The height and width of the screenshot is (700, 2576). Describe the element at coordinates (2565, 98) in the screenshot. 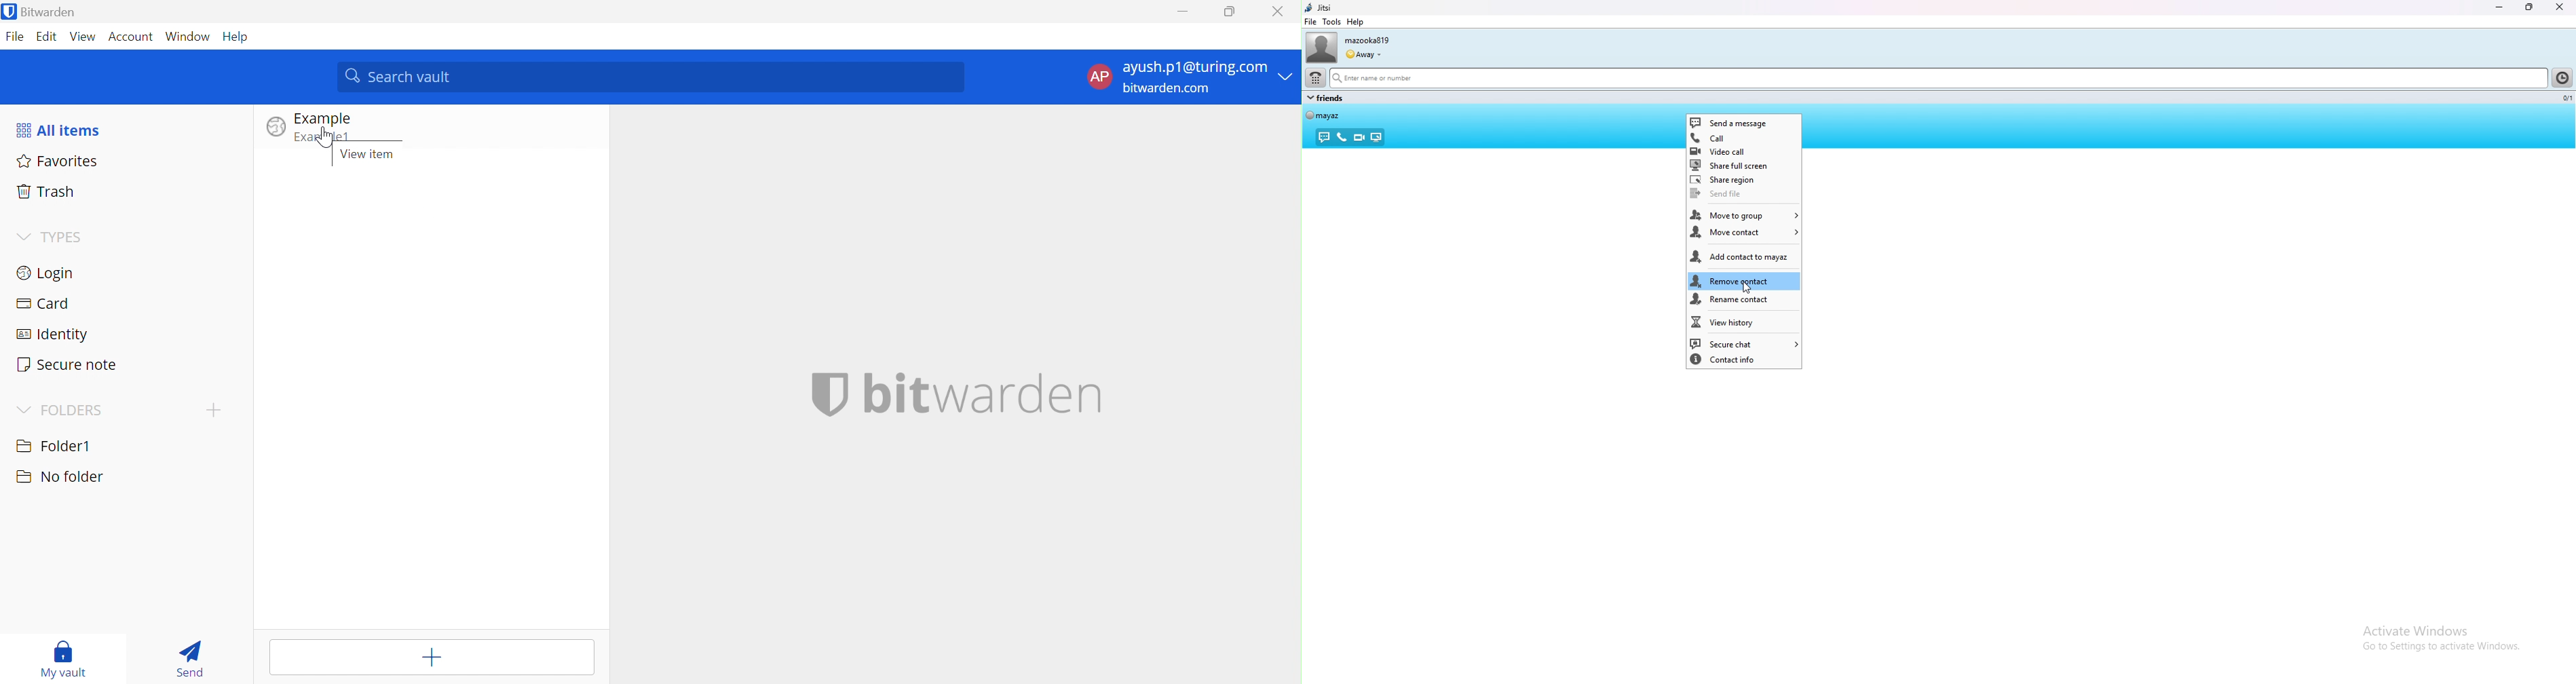

I see `number selected` at that location.